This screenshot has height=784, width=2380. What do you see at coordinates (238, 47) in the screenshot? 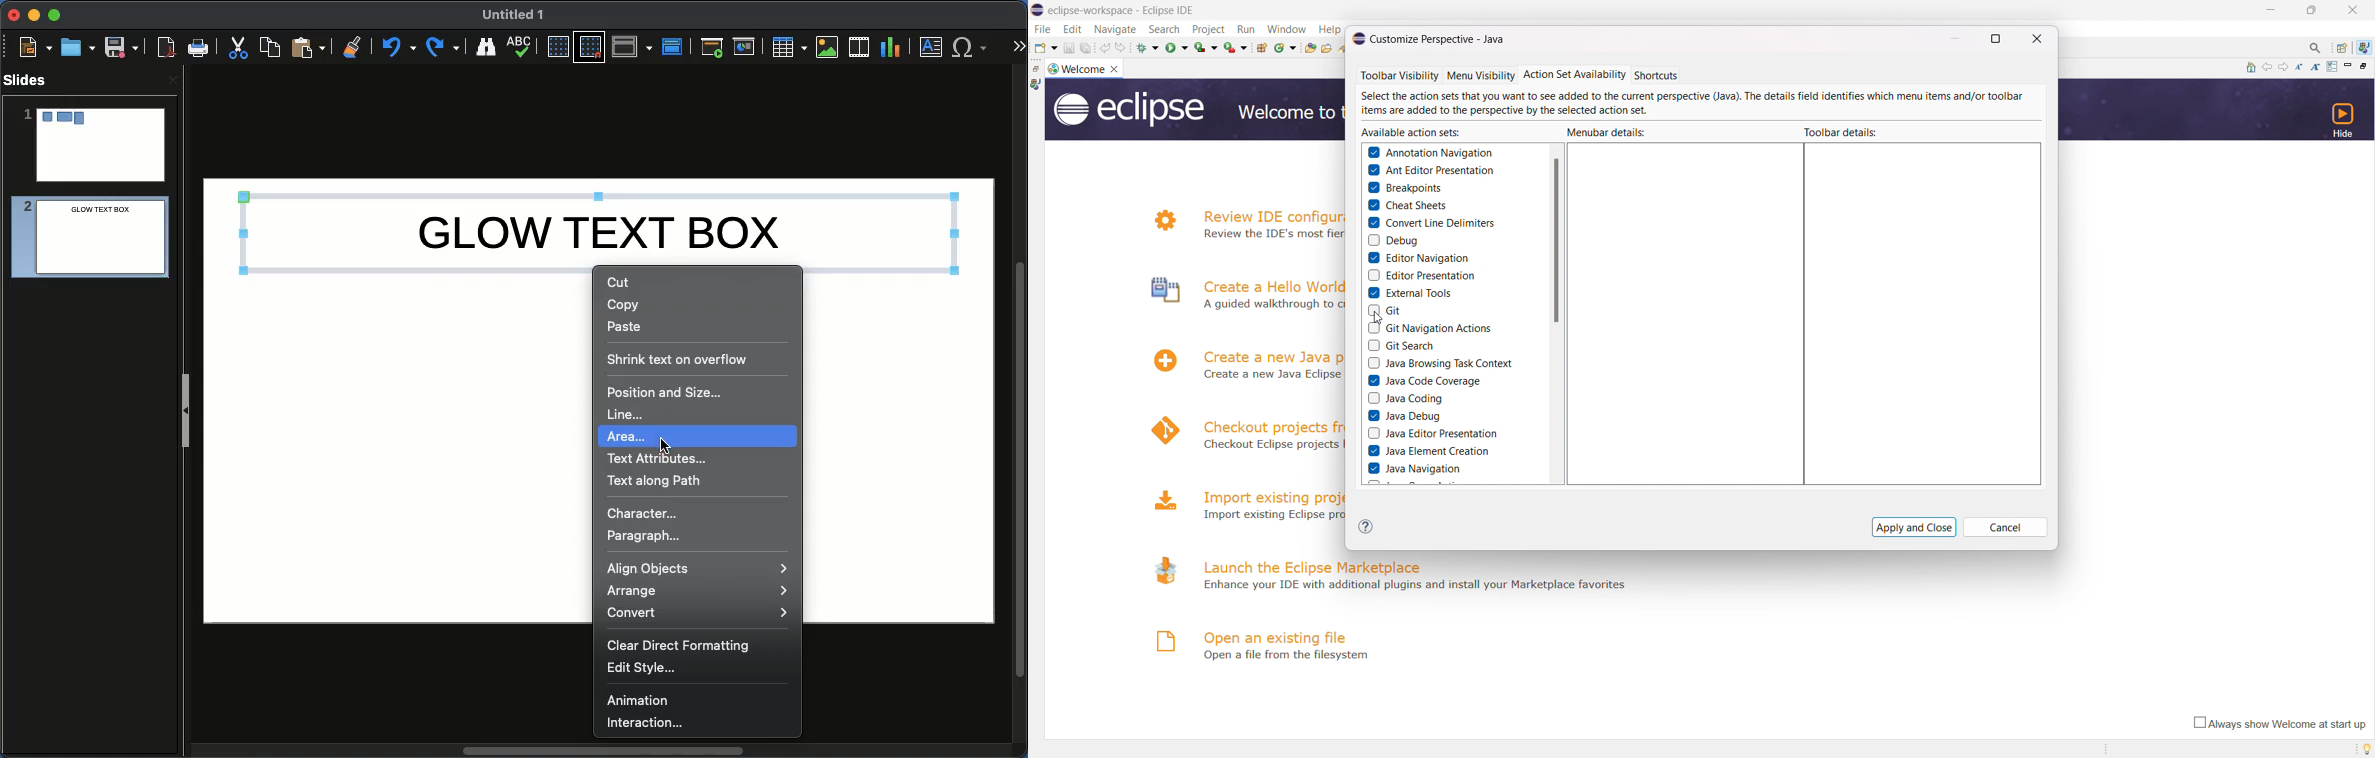
I see `Cut` at bounding box center [238, 47].